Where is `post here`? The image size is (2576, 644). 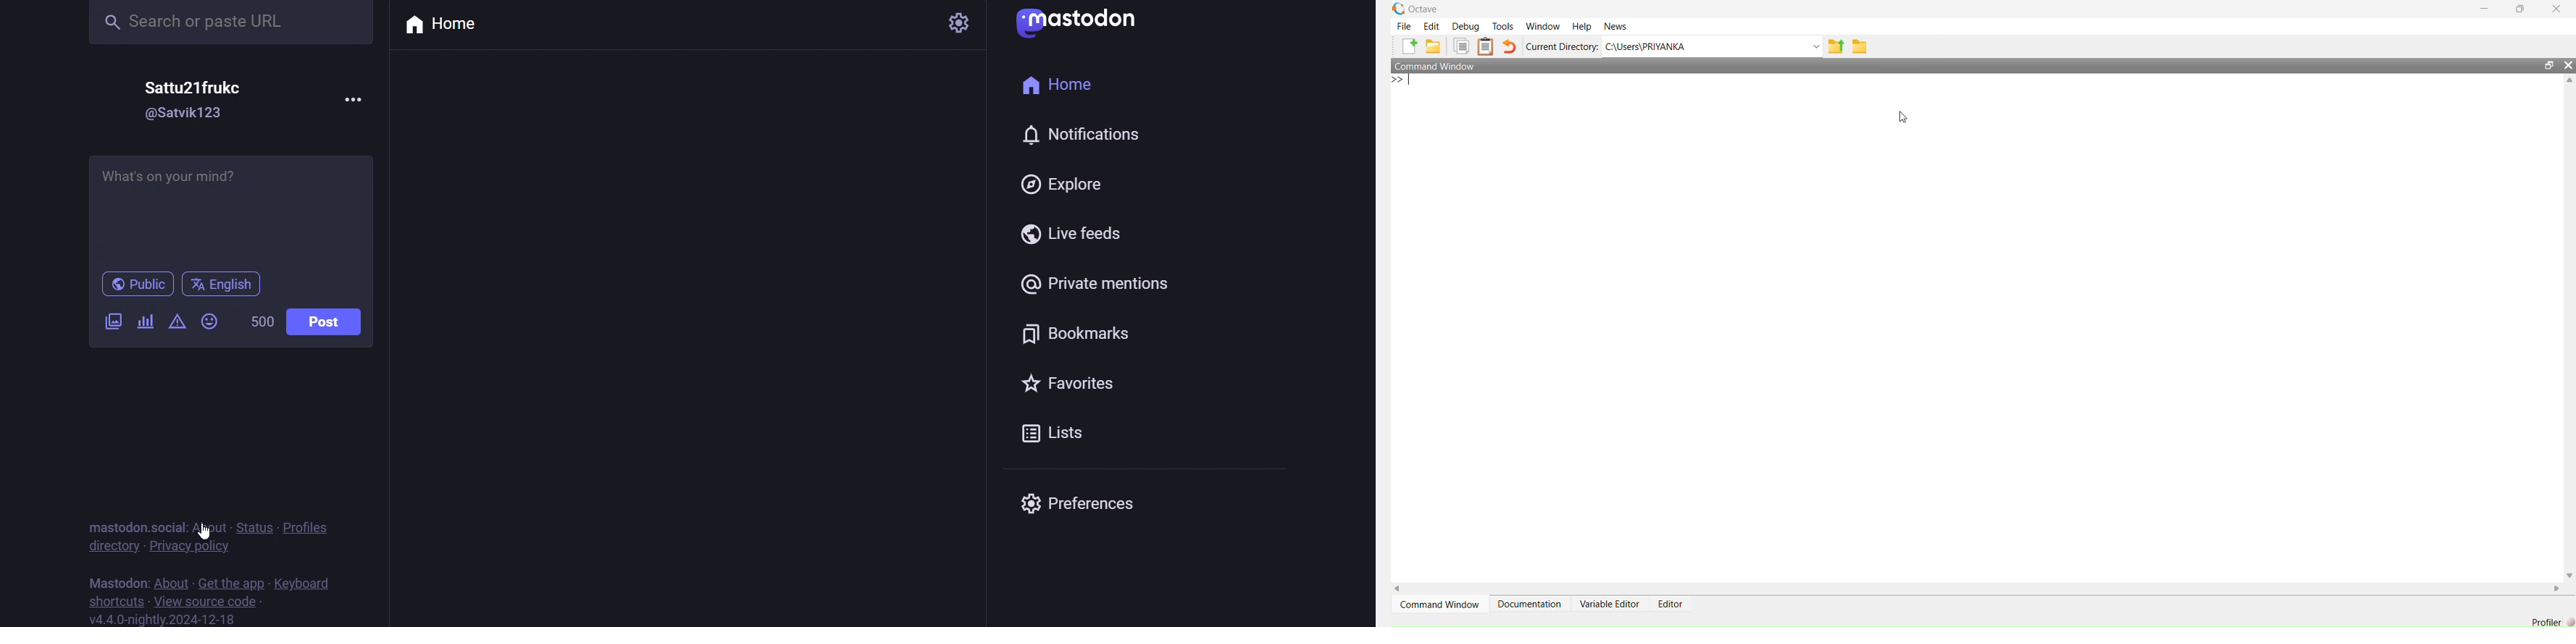 post here is located at coordinates (230, 207).